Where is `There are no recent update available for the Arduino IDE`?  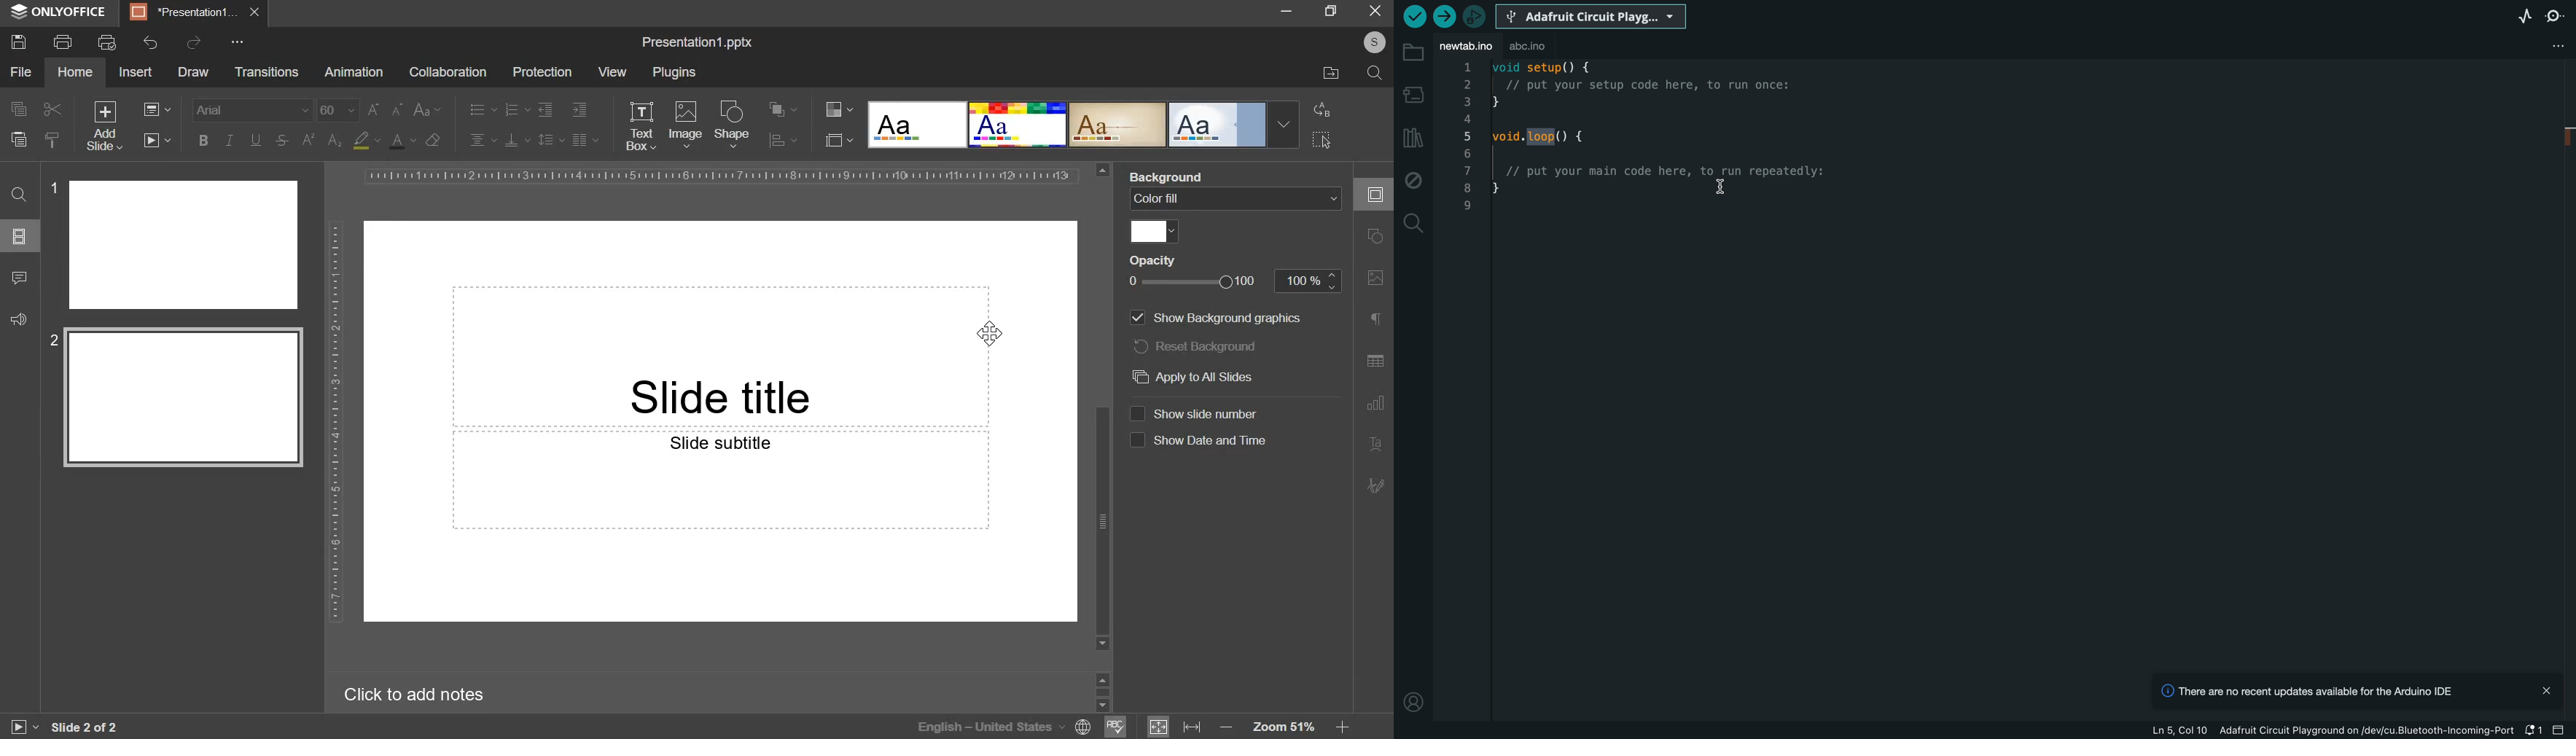
There are no recent update available for the Arduino IDE is located at coordinates (2305, 693).